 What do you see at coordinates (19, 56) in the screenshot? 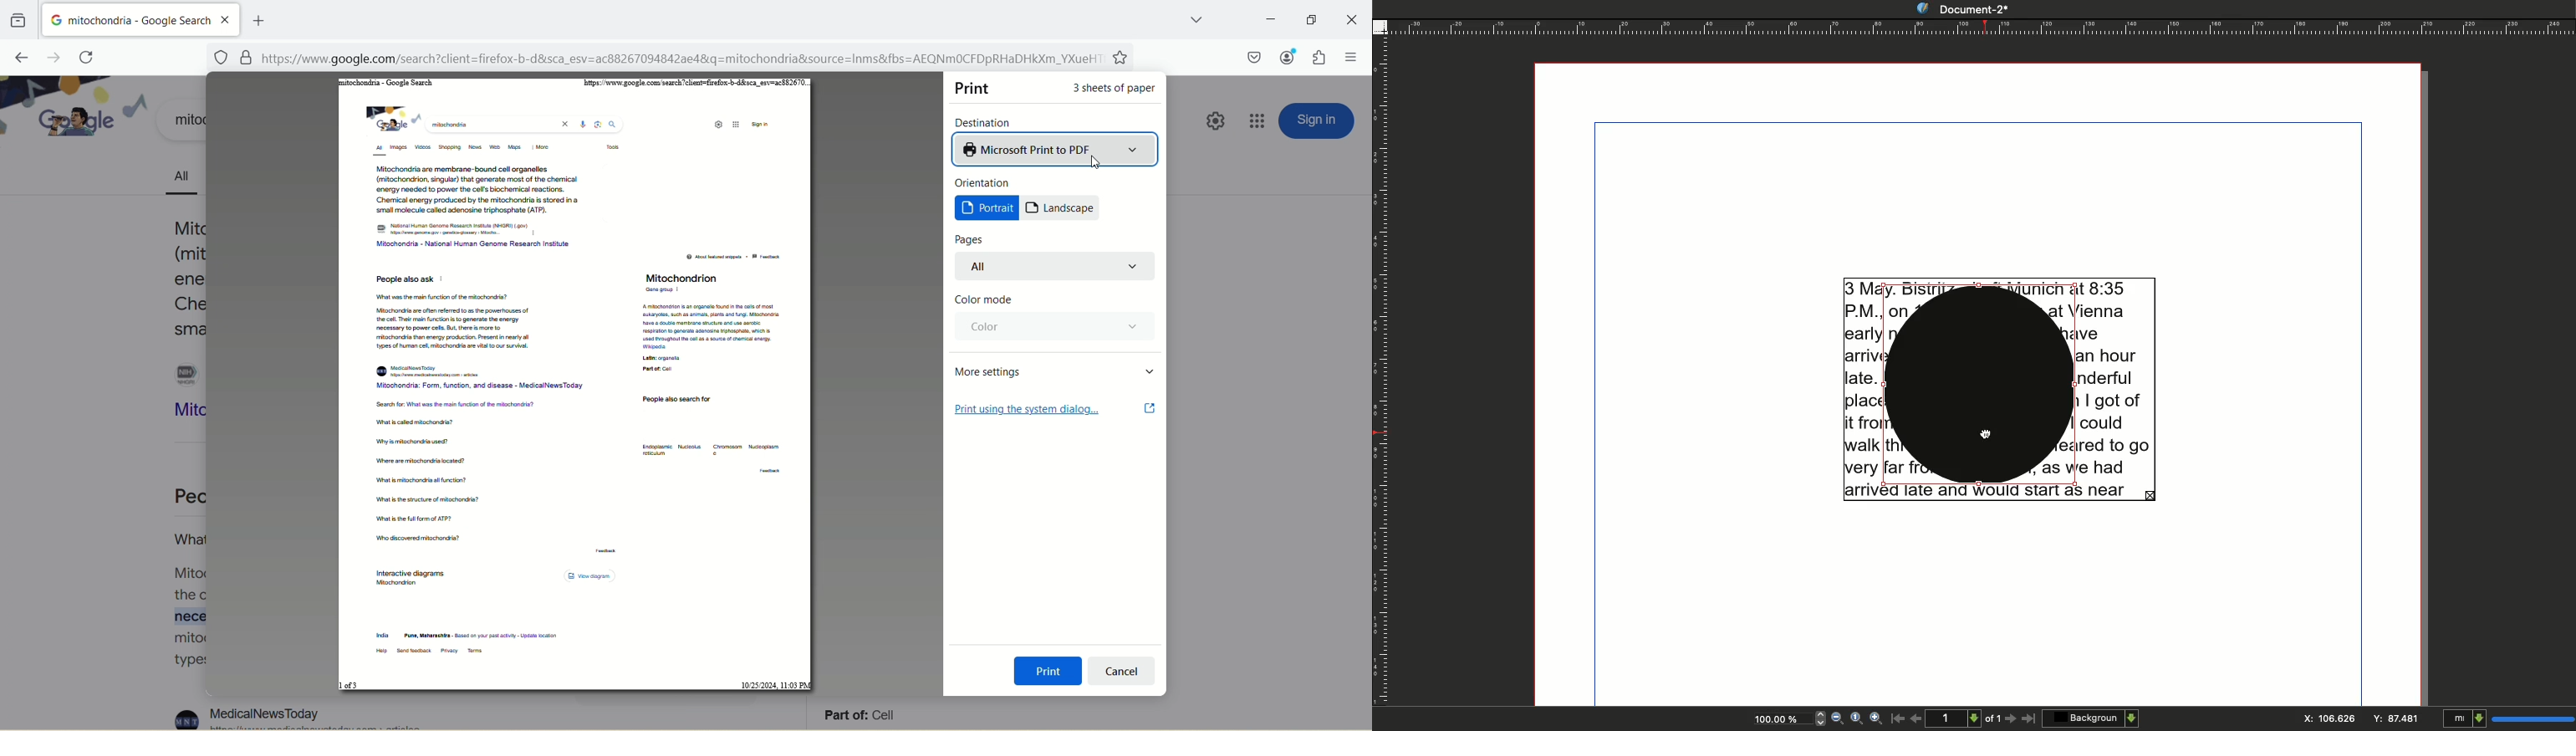
I see `go back one page` at bounding box center [19, 56].